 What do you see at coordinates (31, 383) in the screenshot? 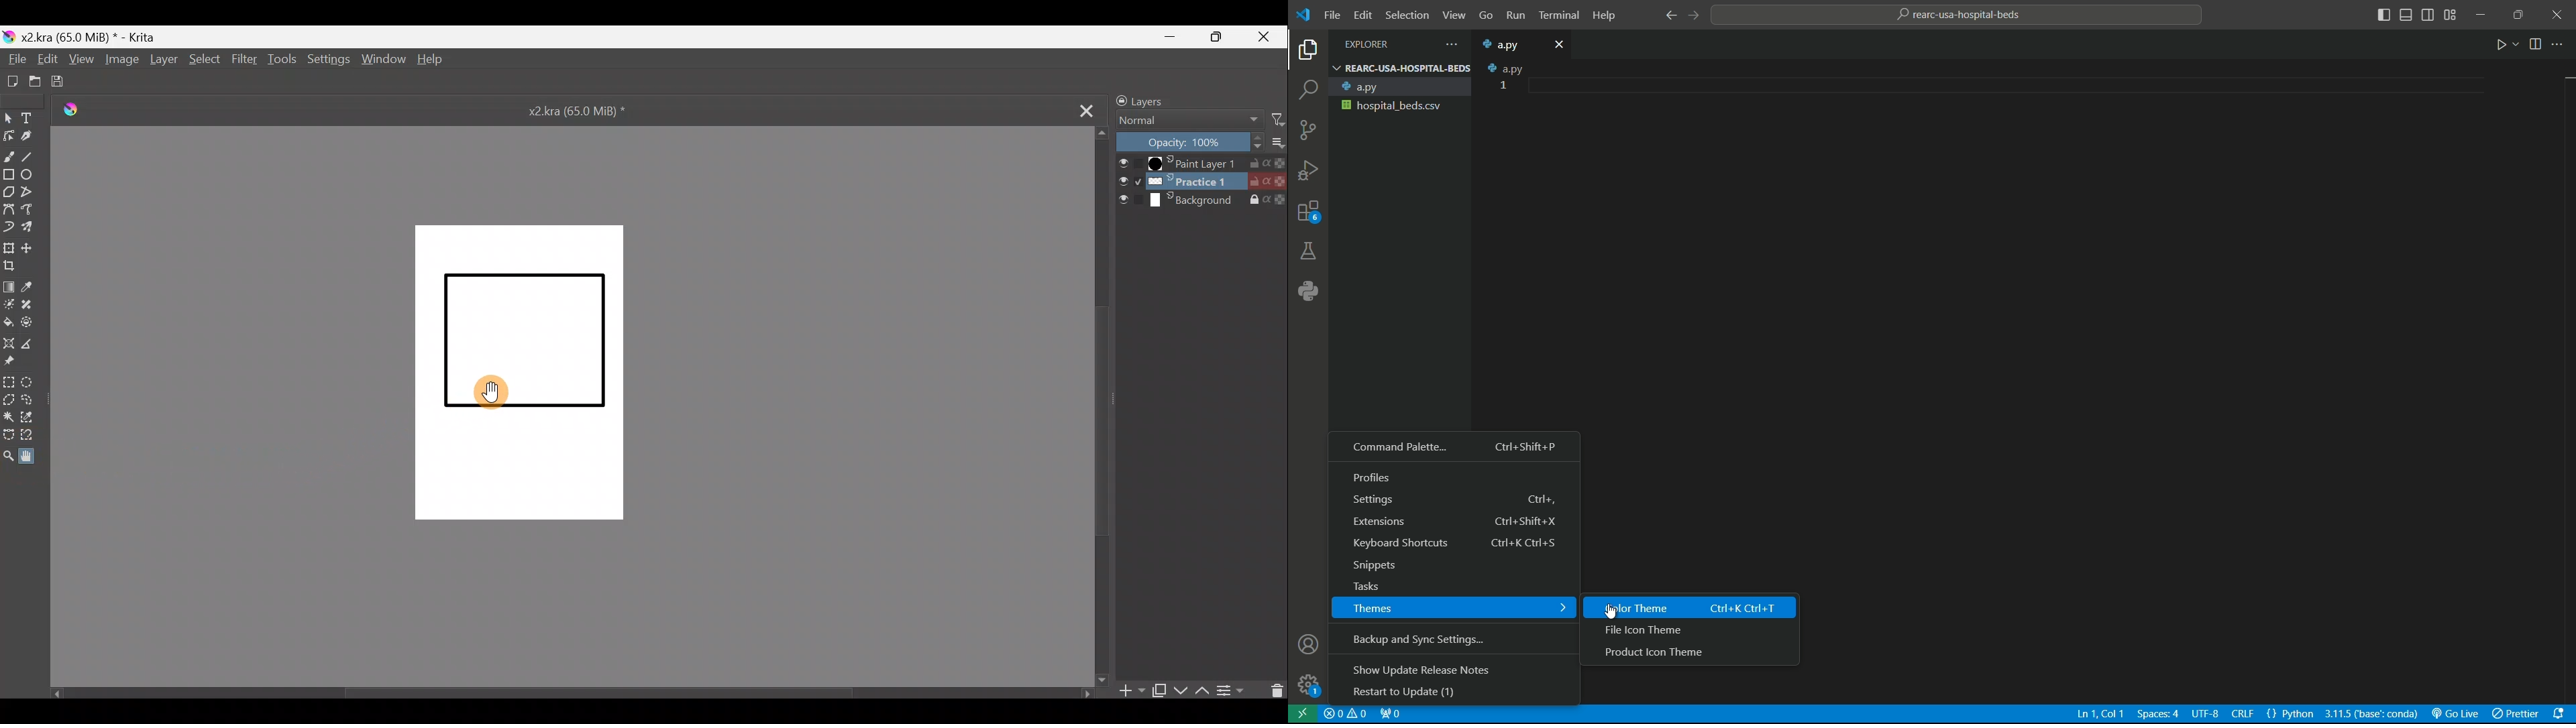
I see `Elliptical selection tool` at bounding box center [31, 383].